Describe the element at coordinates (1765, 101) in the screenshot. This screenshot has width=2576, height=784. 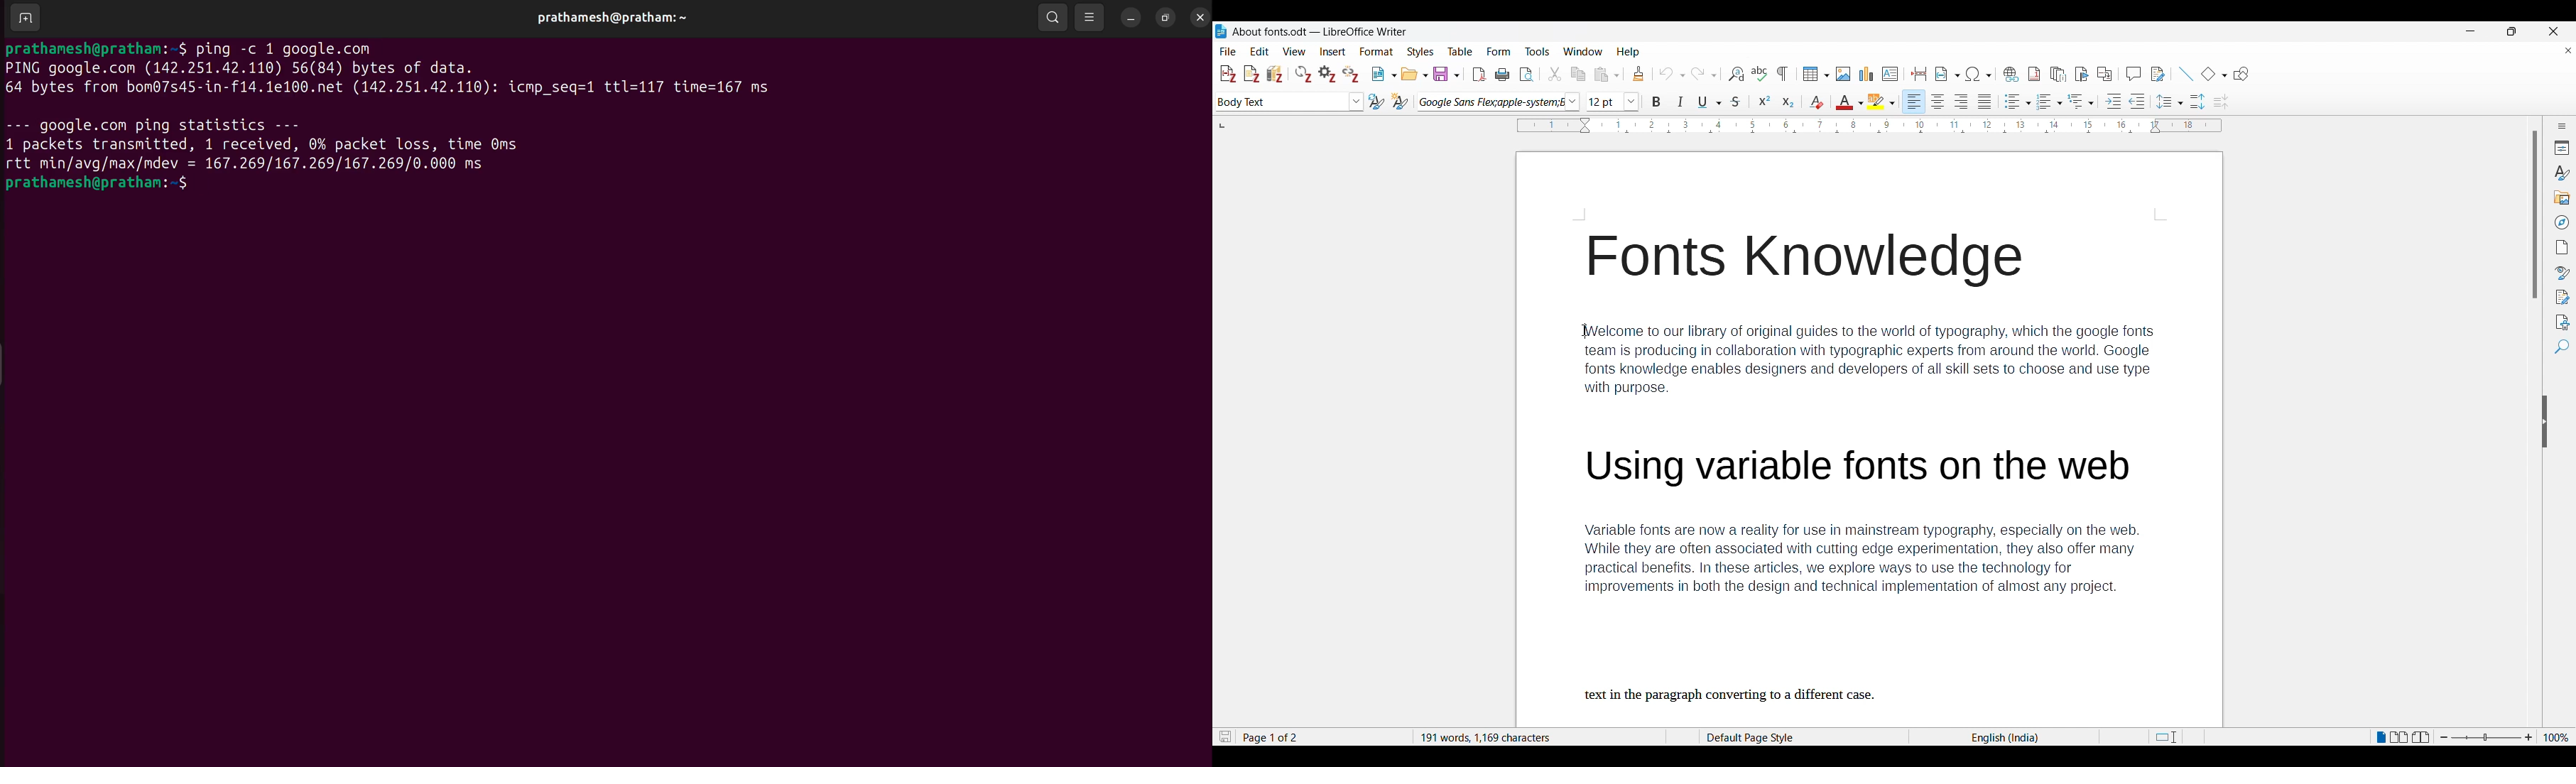
I see `Superscript` at that location.